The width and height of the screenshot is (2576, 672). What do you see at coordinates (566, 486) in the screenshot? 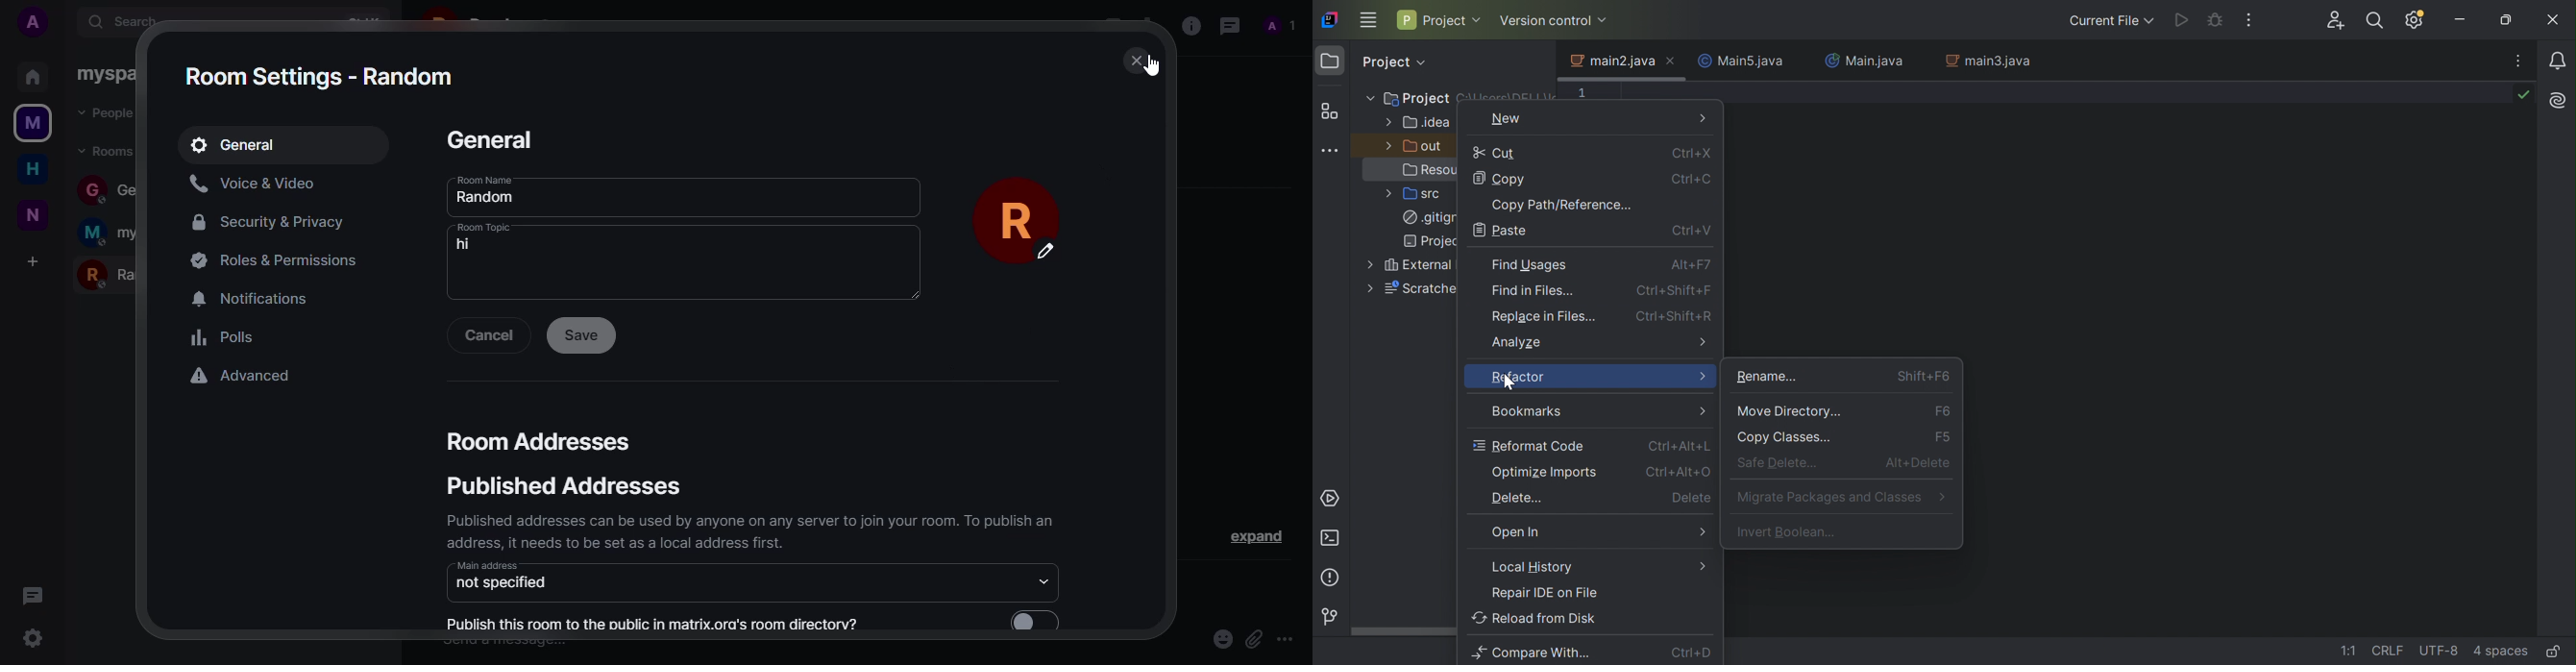
I see `published addresses` at bounding box center [566, 486].